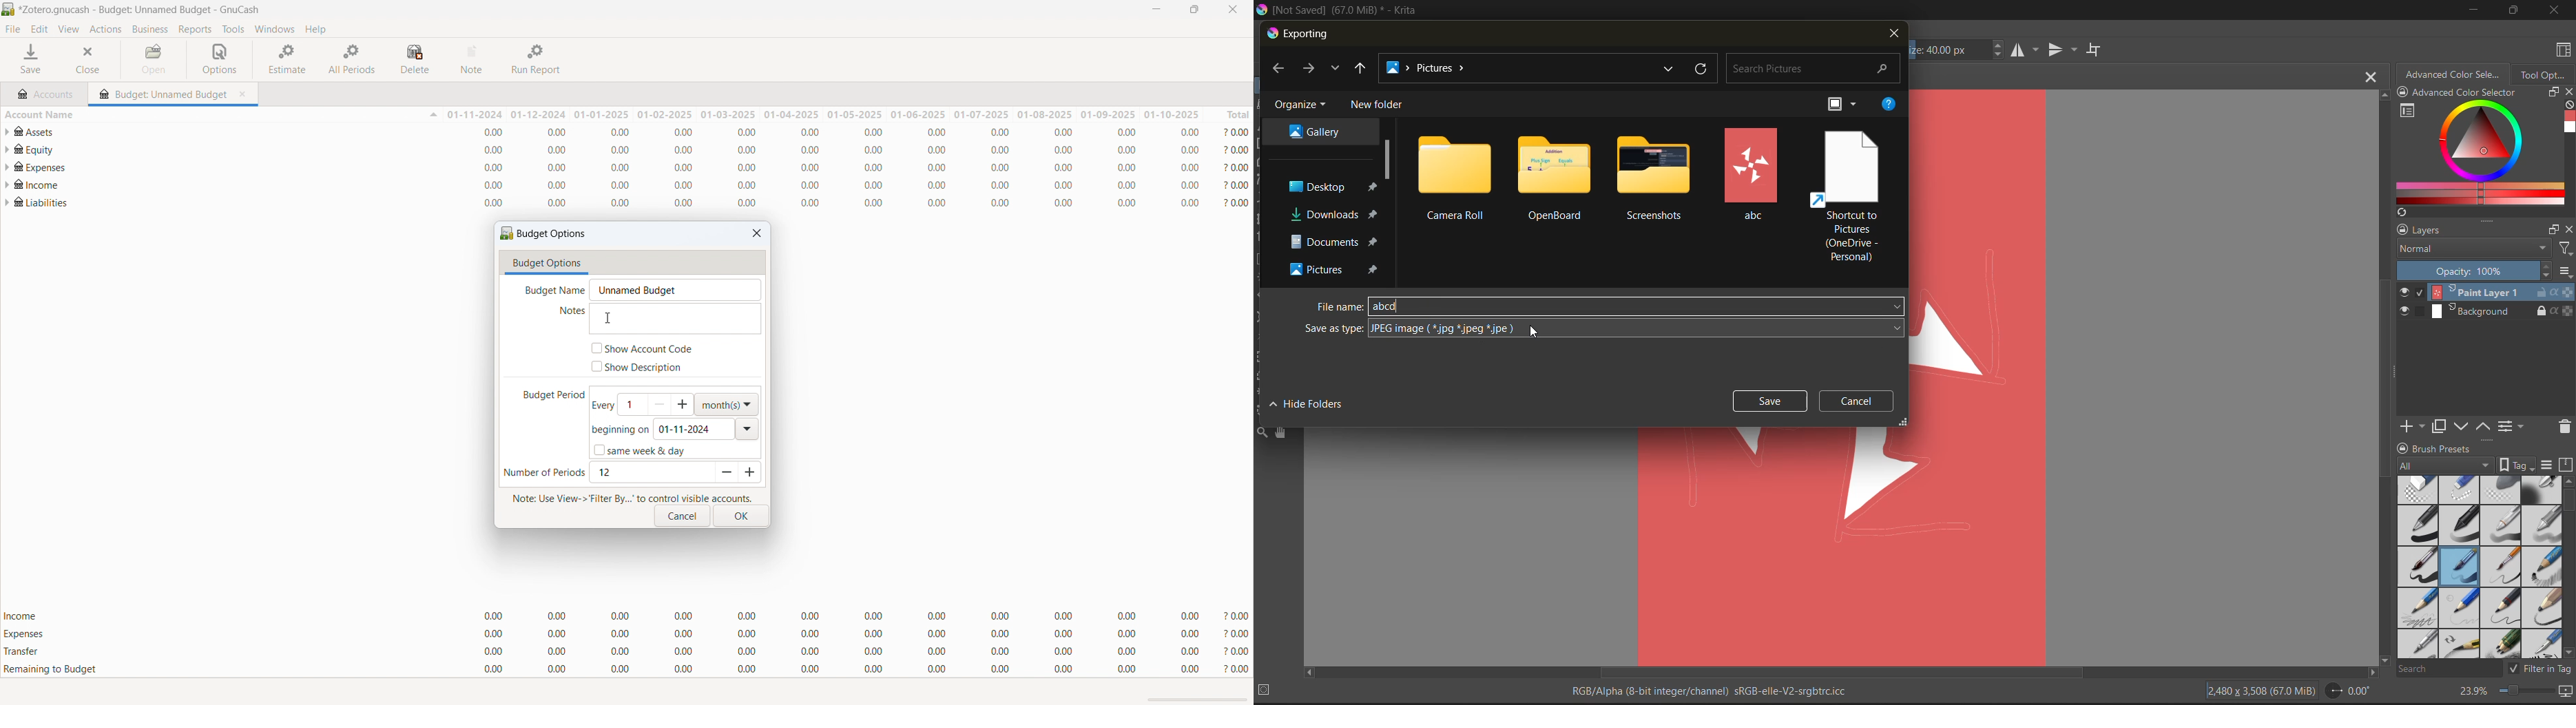 This screenshot has height=728, width=2576. What do you see at coordinates (748, 472) in the screenshot?
I see `increase period` at bounding box center [748, 472].